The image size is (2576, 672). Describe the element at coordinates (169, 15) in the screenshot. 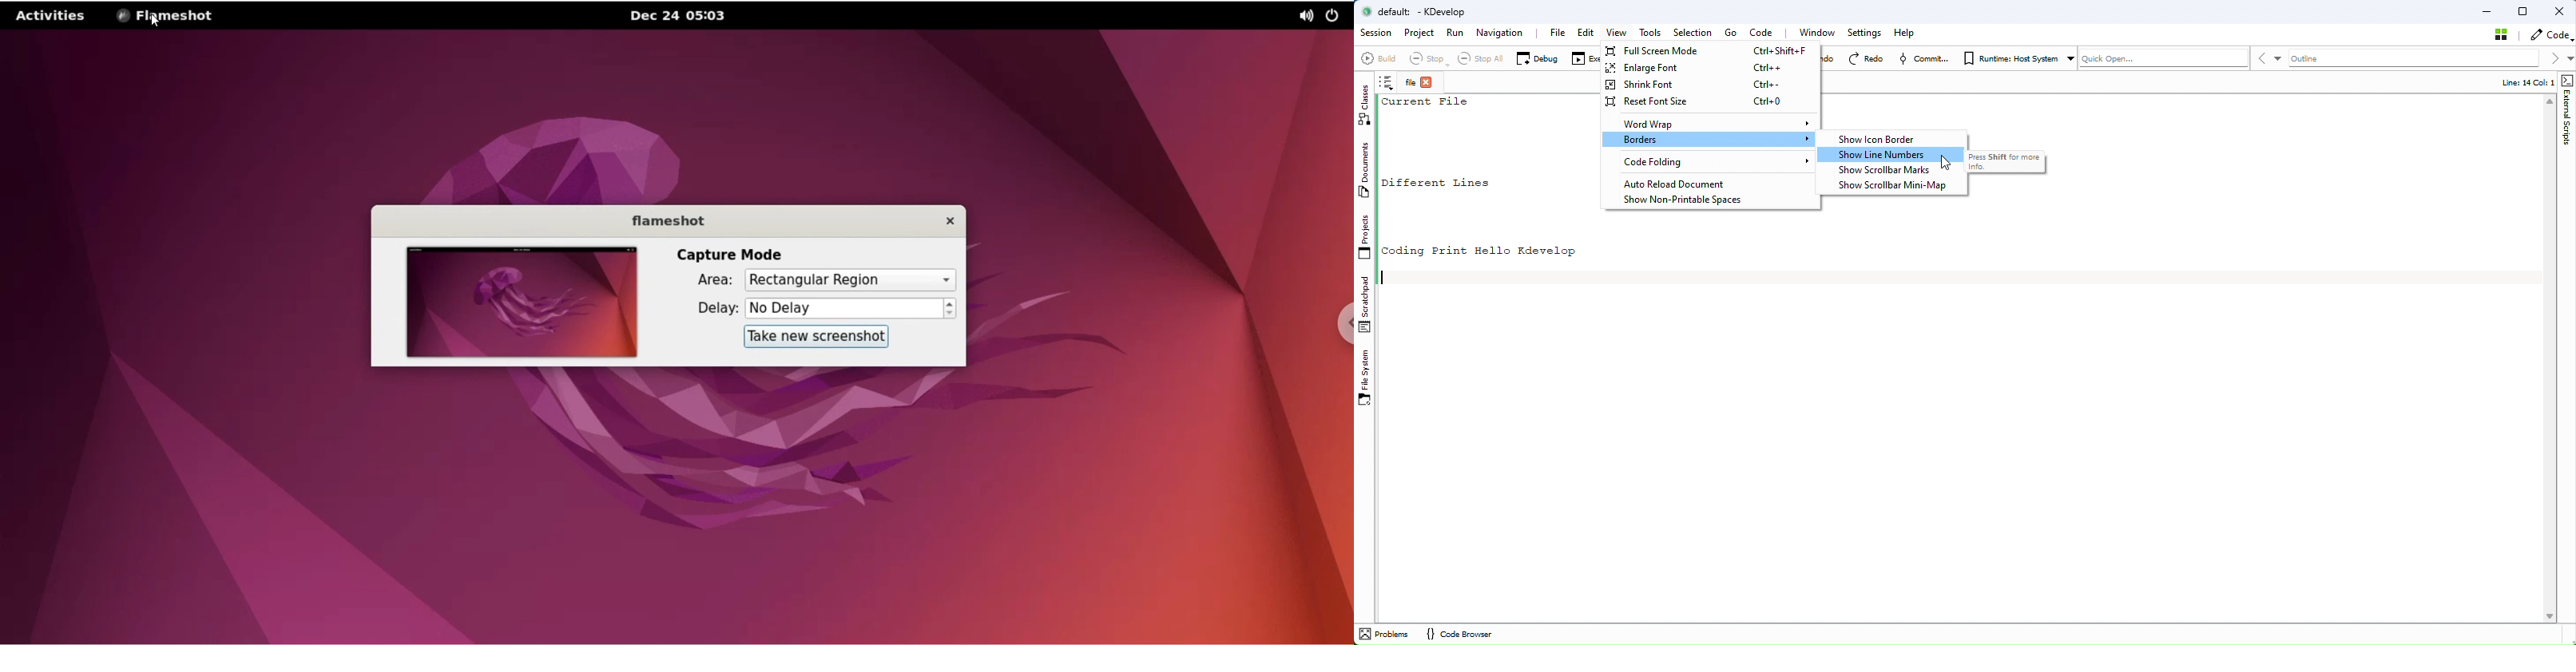

I see `flameshot options` at that location.